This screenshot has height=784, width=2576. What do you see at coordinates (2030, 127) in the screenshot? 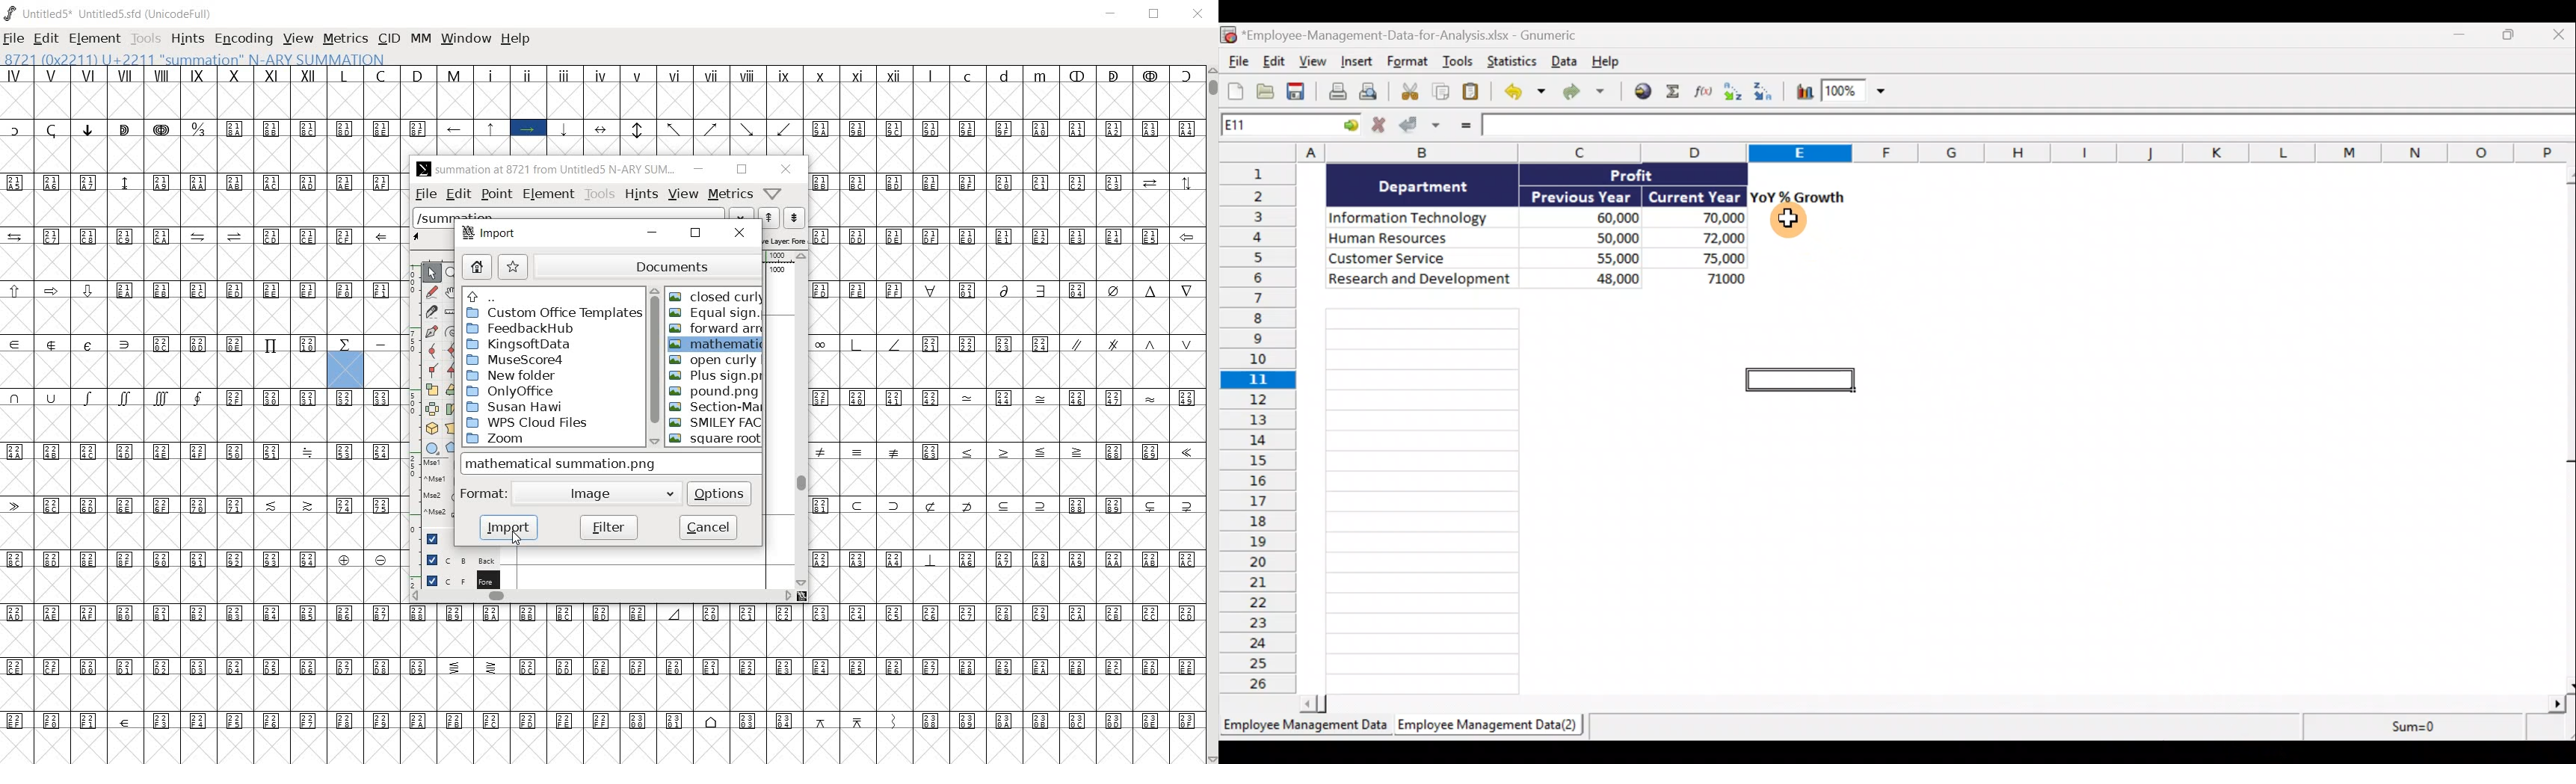
I see `Formula bar` at bounding box center [2030, 127].